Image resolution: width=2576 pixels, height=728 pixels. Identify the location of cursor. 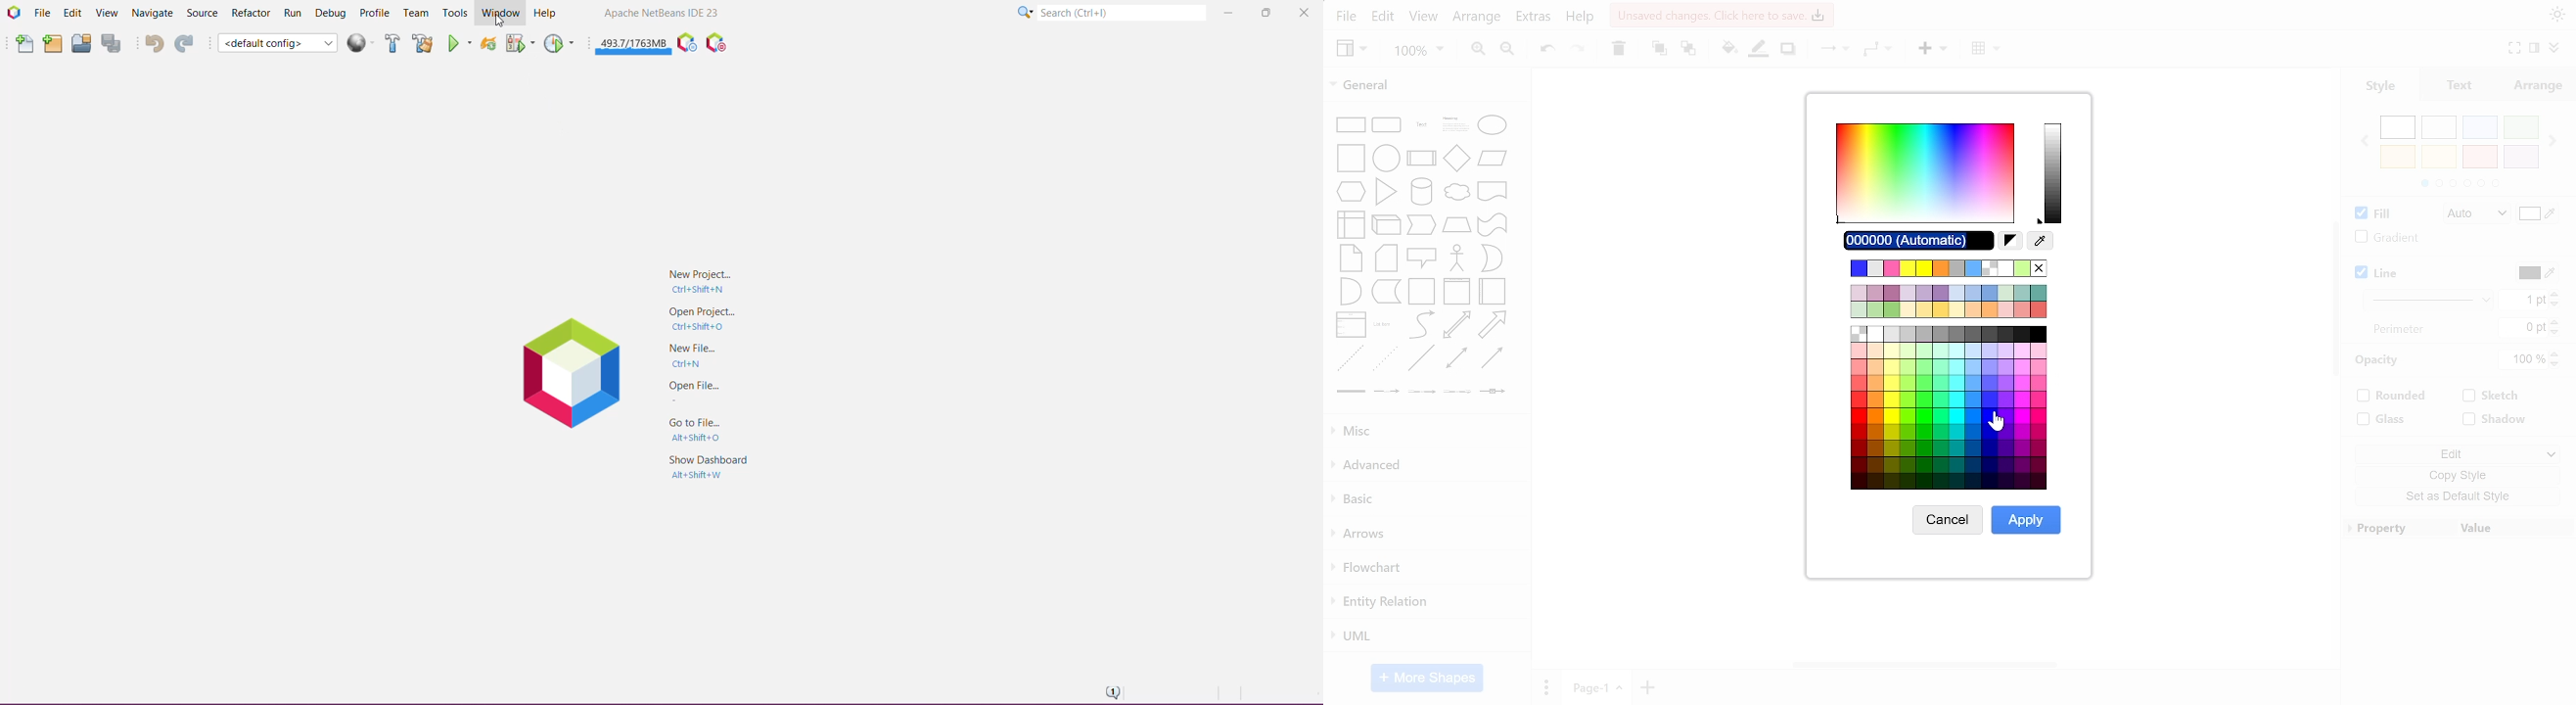
(1999, 418).